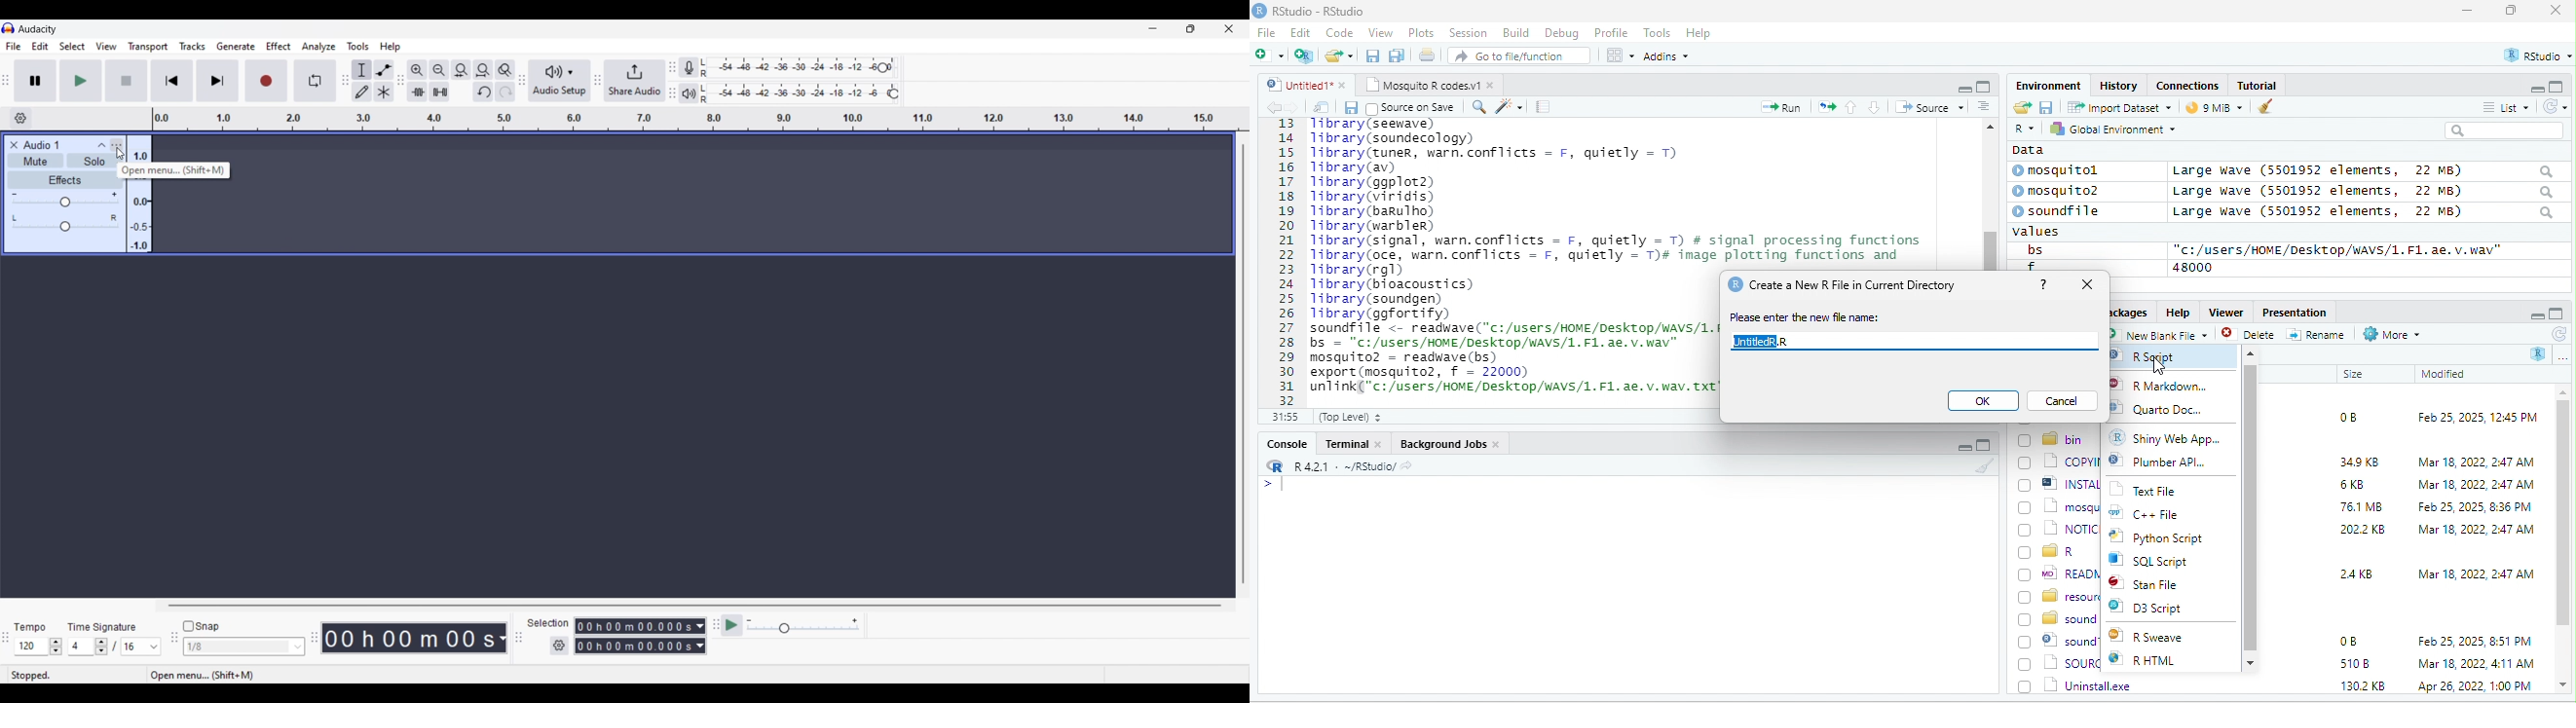 Image resolution: width=2576 pixels, height=728 pixels. Describe the element at coordinates (116, 145) in the screenshot. I see `Open menu` at that location.